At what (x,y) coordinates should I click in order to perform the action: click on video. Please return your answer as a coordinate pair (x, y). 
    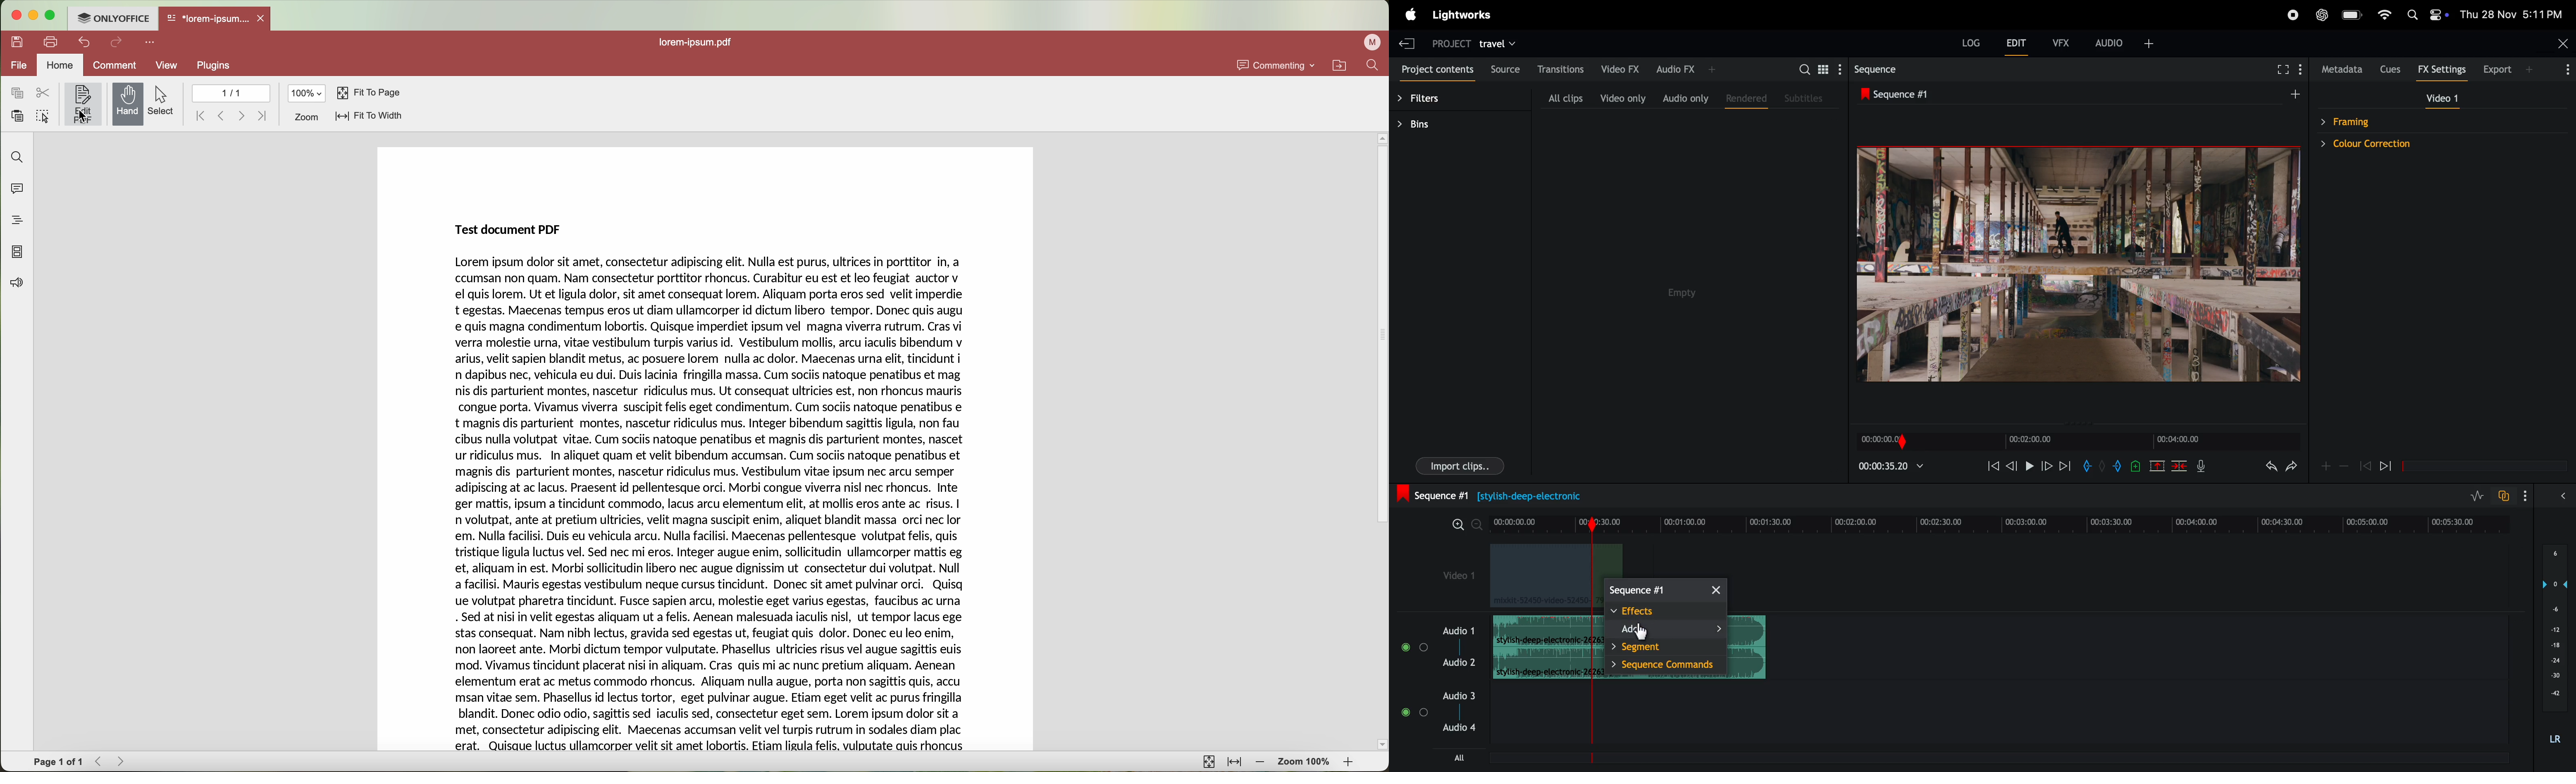
    Looking at the image, I should click on (2441, 100).